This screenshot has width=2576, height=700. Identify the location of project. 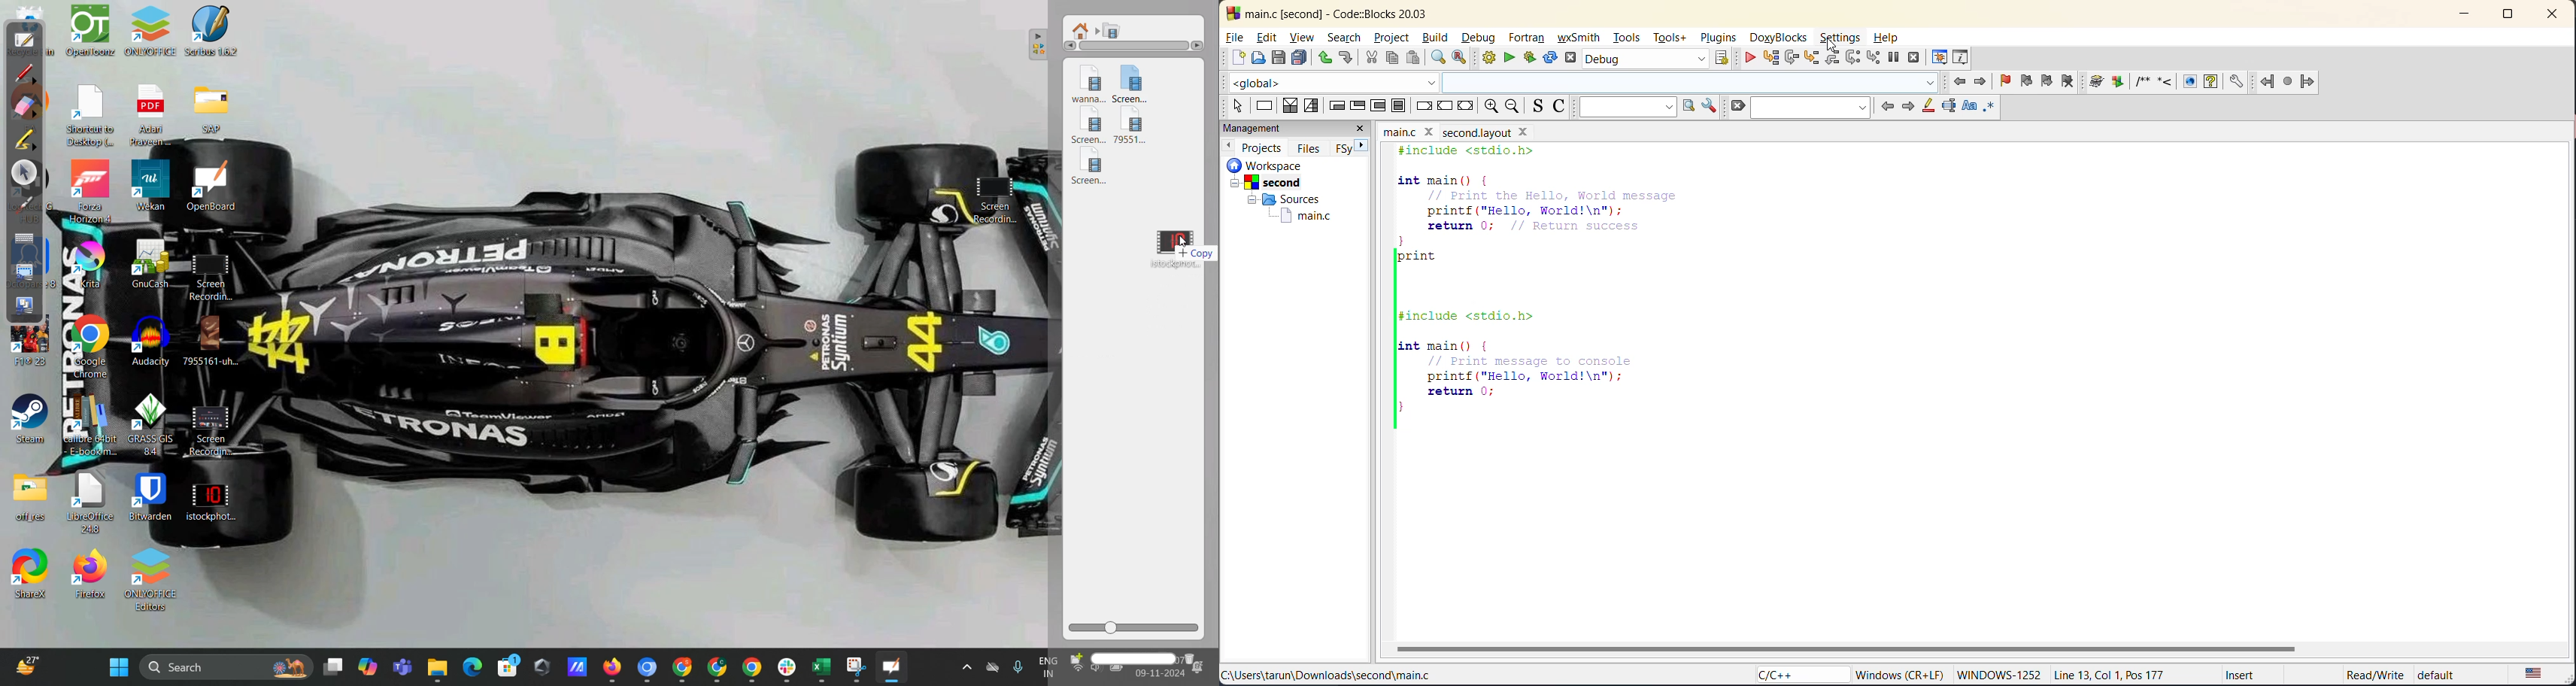
(1391, 36).